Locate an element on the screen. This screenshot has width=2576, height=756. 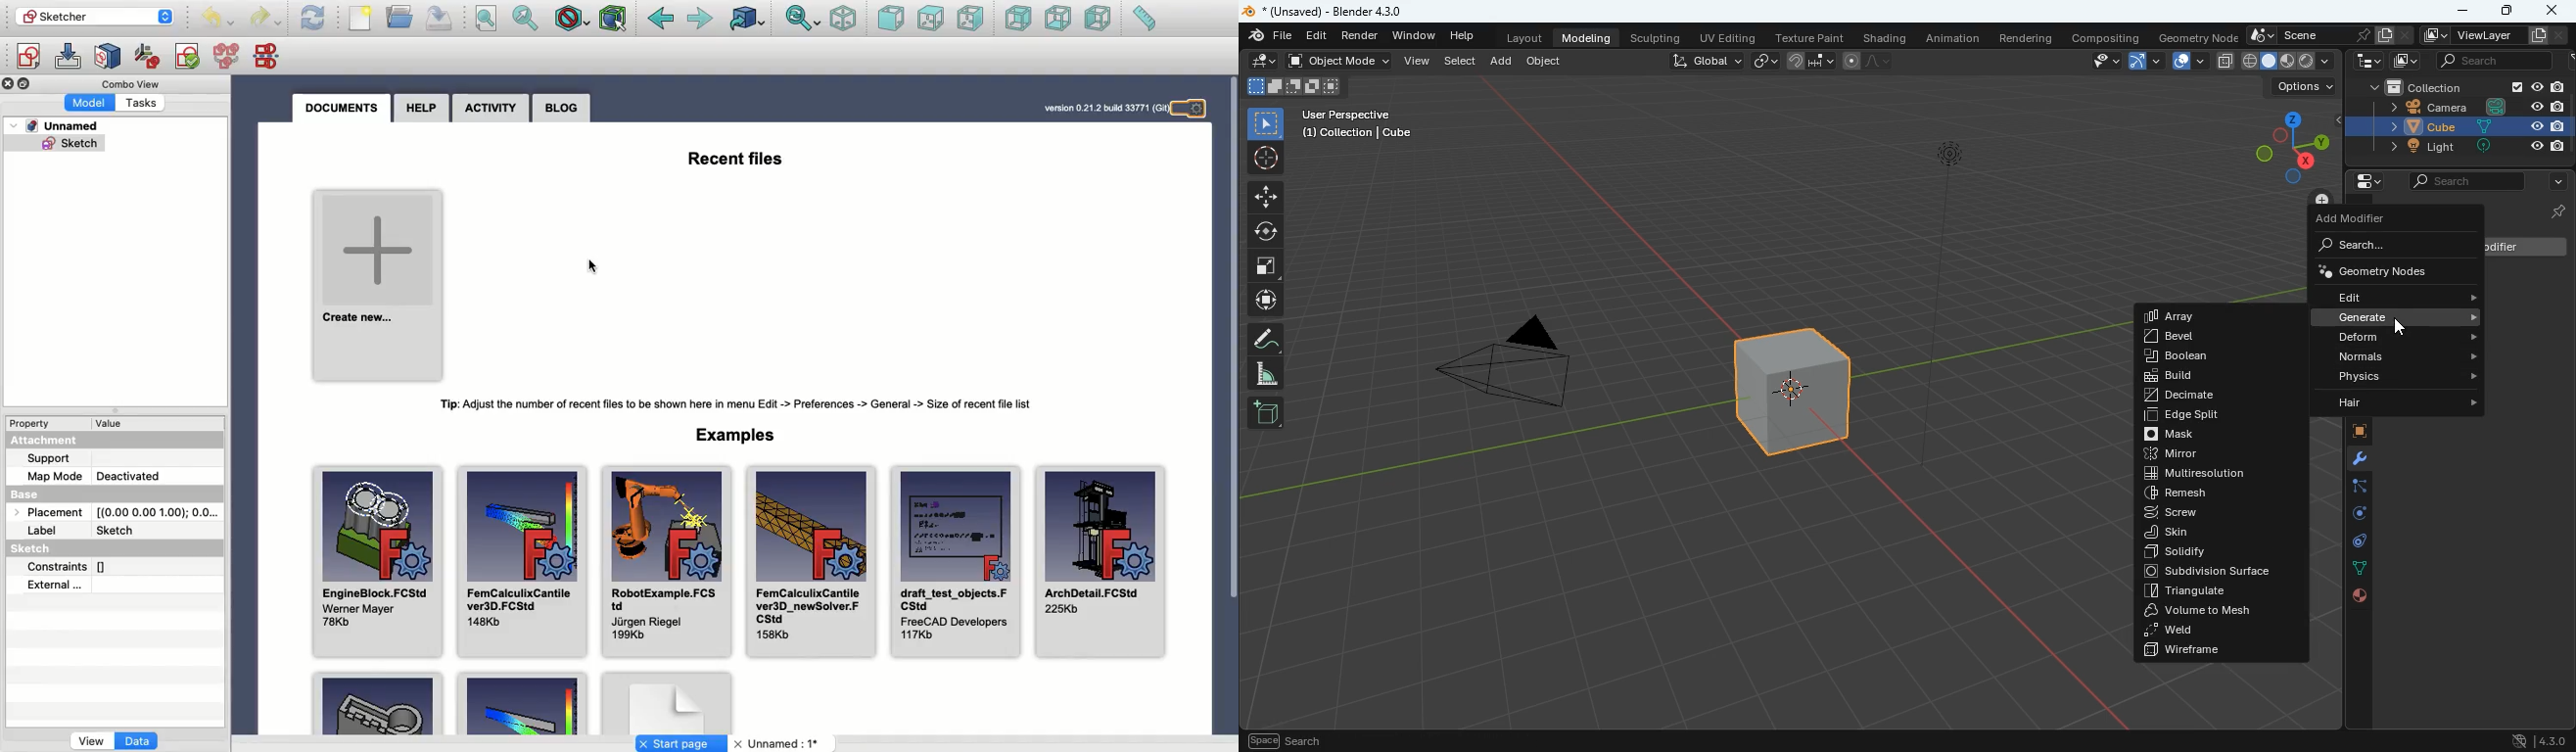
Left is located at coordinates (1100, 21).